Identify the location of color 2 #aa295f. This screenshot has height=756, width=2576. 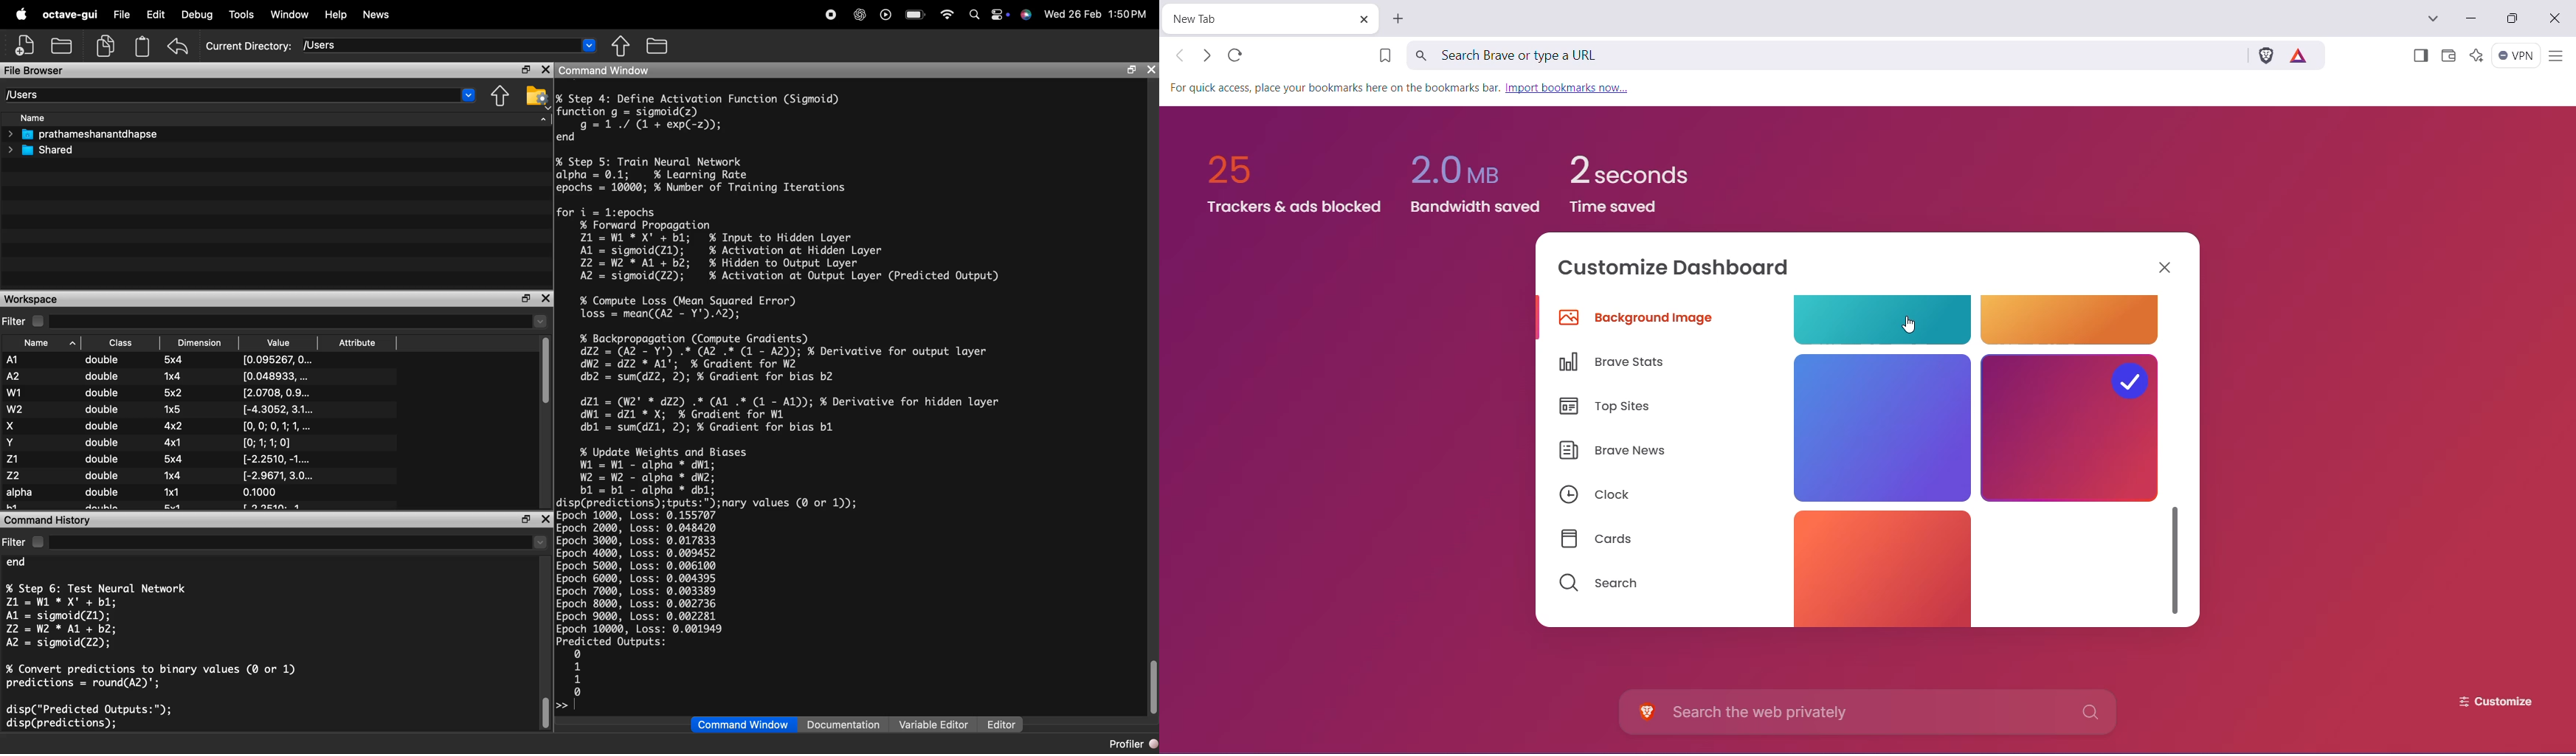
(2070, 427).